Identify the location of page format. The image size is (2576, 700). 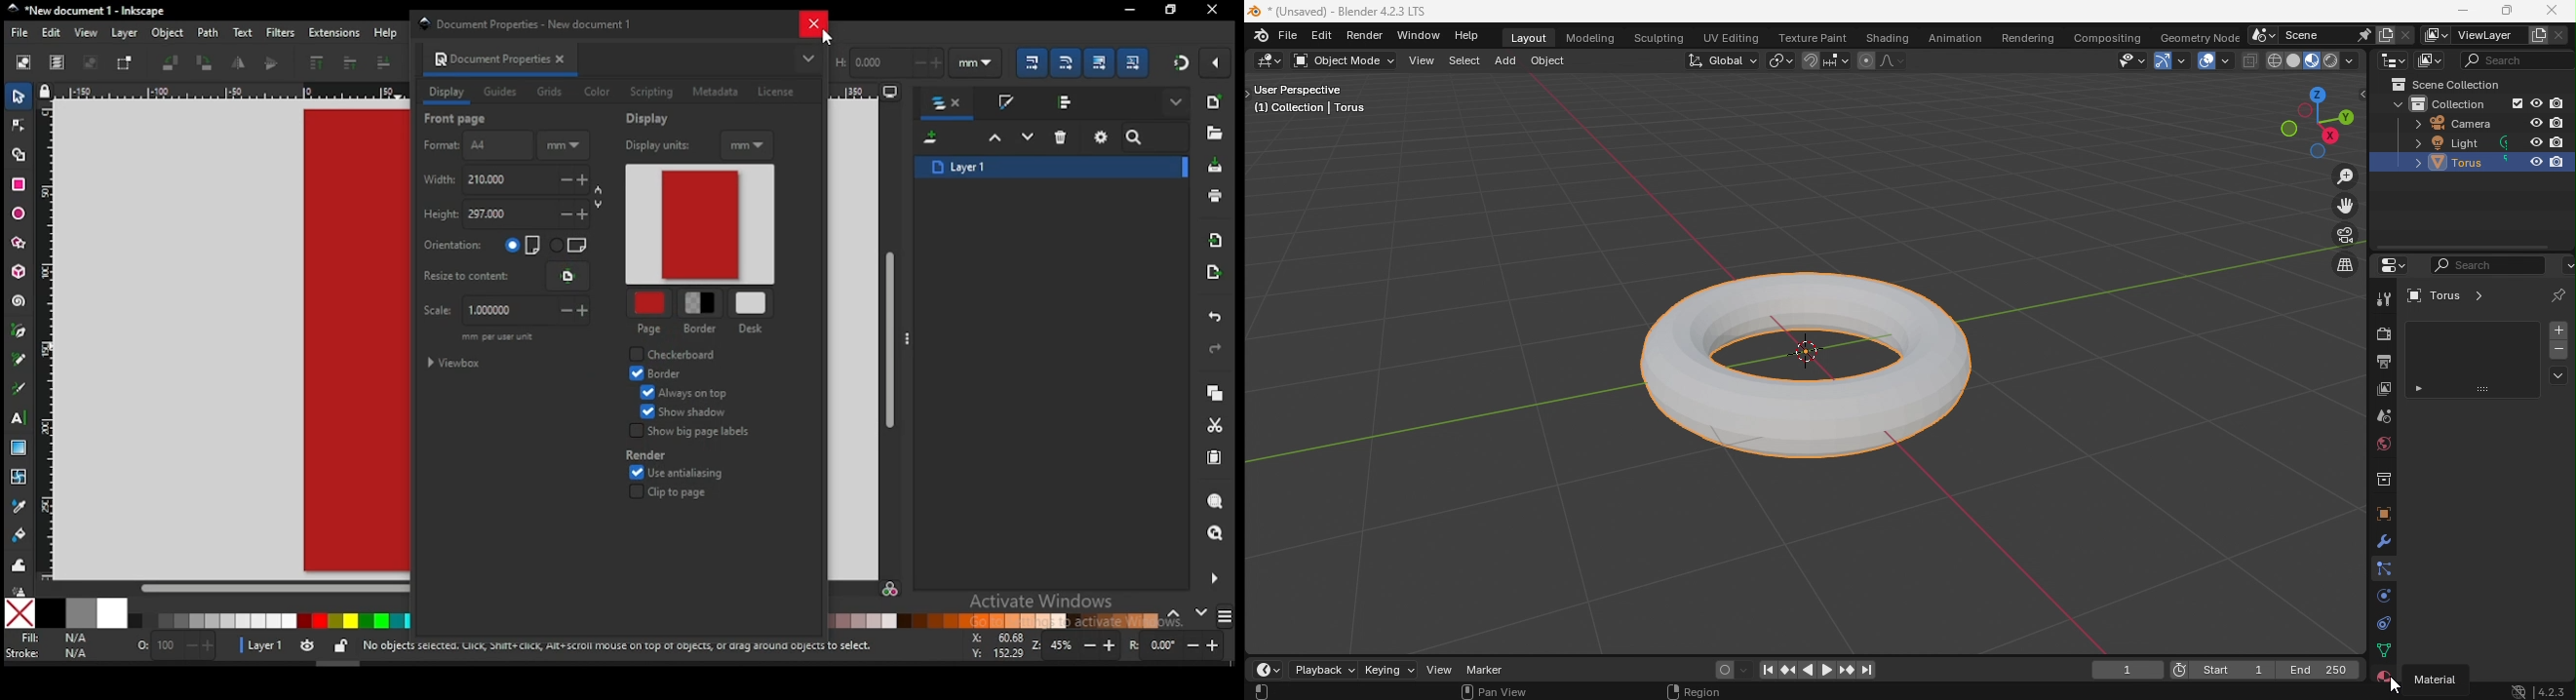
(475, 146).